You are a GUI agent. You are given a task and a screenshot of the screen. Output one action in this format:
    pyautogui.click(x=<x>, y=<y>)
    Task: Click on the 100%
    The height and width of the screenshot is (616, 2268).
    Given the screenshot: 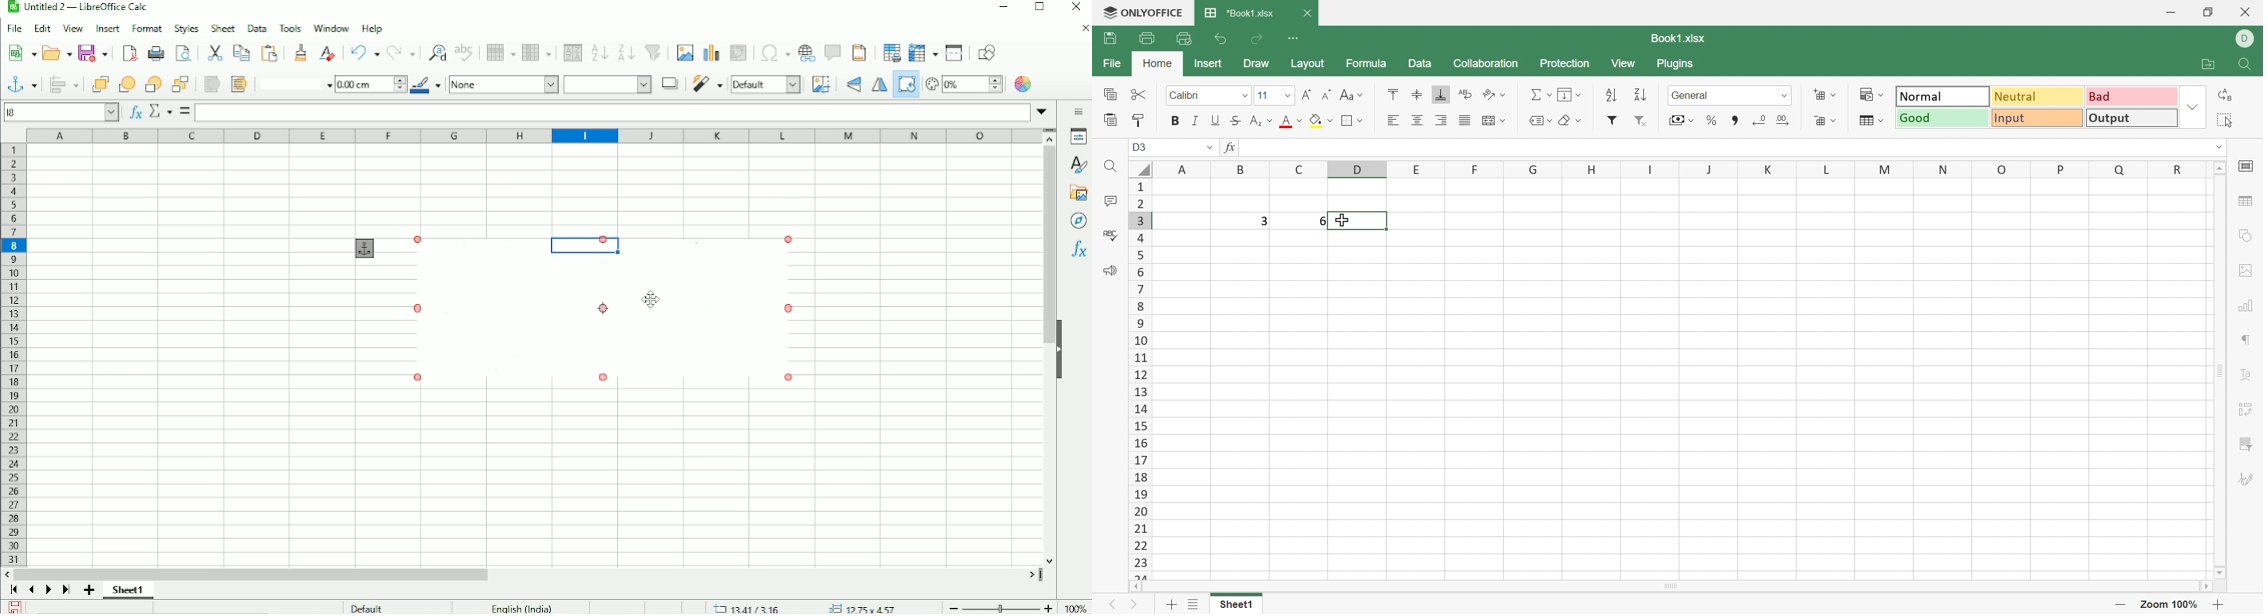 What is the action you would take?
    pyautogui.click(x=1075, y=605)
    